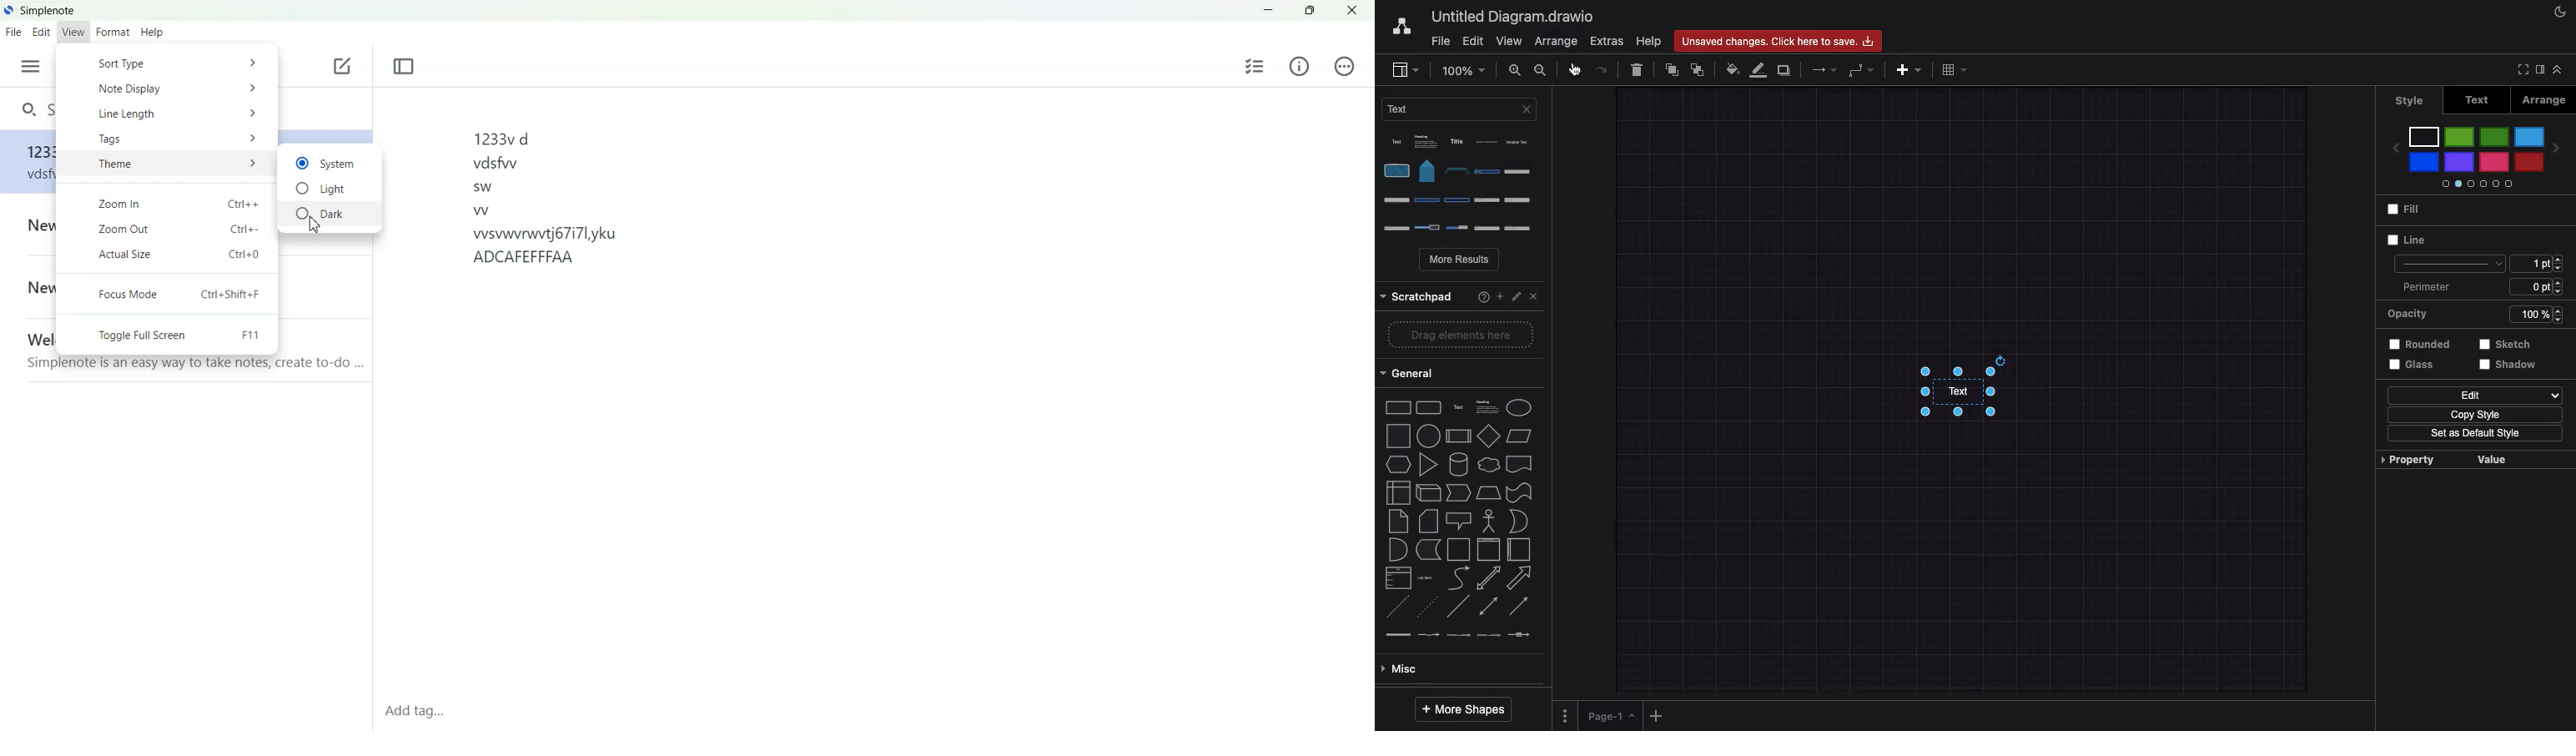 Image resolution: width=2576 pixels, height=756 pixels. Describe the element at coordinates (13, 32) in the screenshot. I see `File` at that location.